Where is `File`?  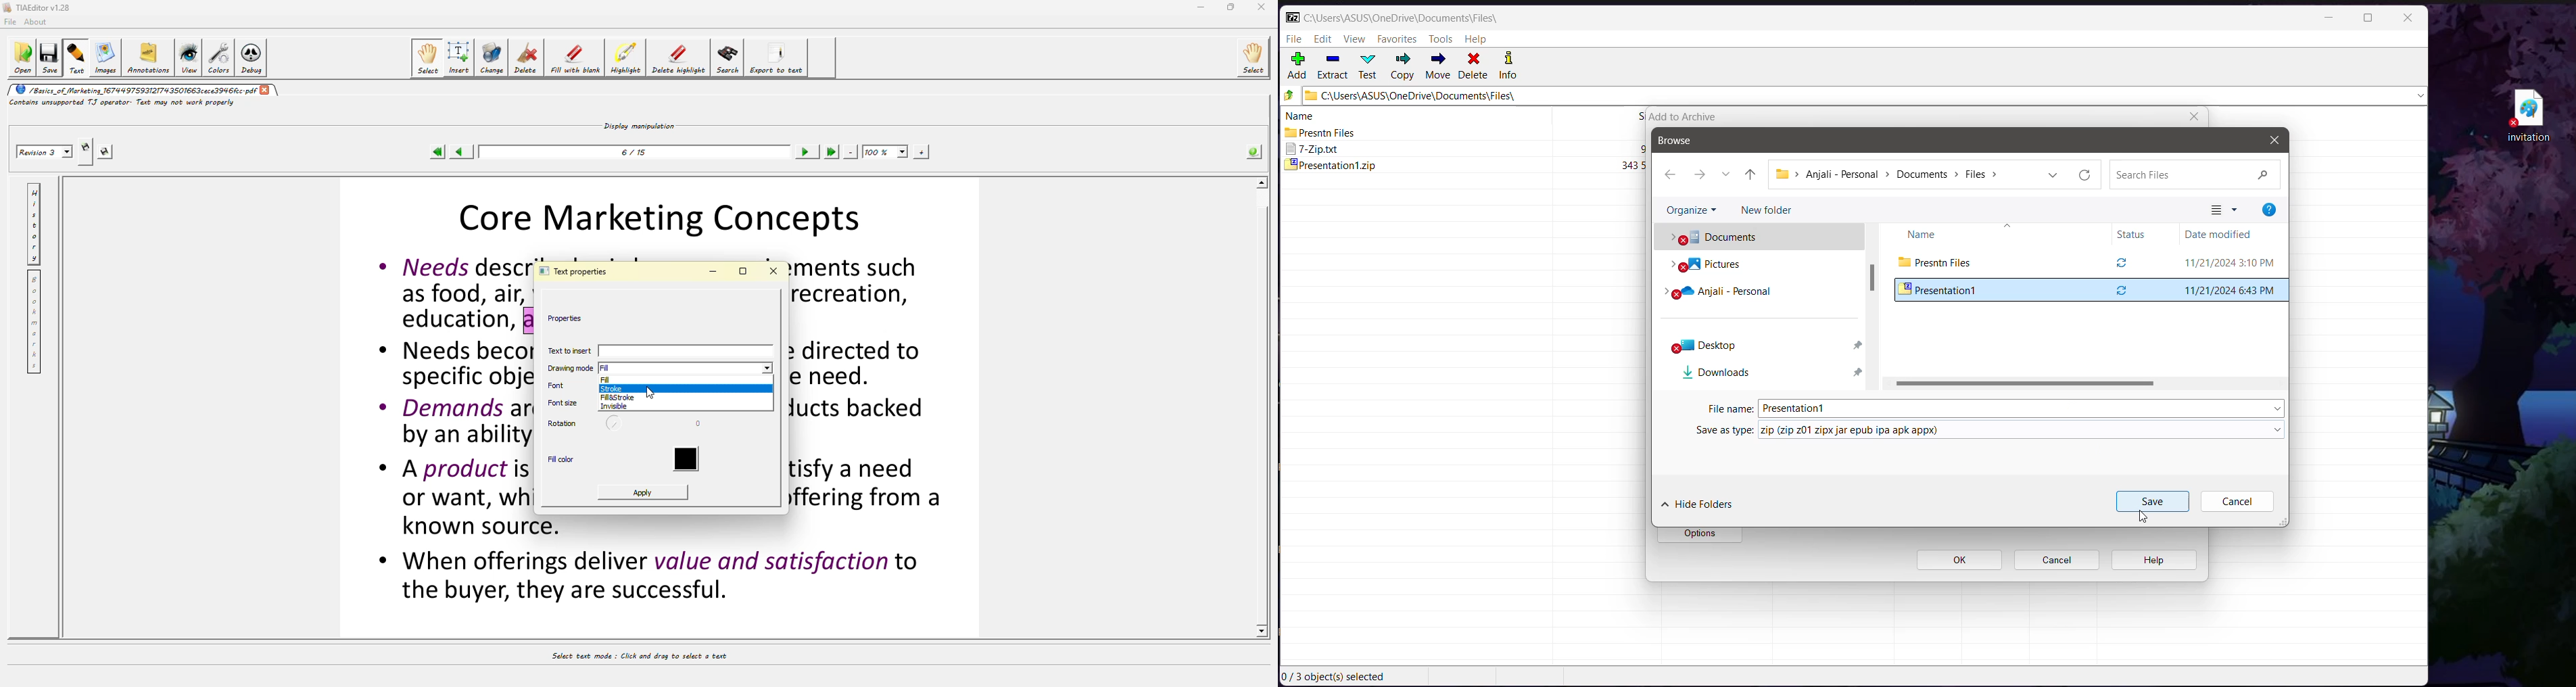 File is located at coordinates (1295, 38).